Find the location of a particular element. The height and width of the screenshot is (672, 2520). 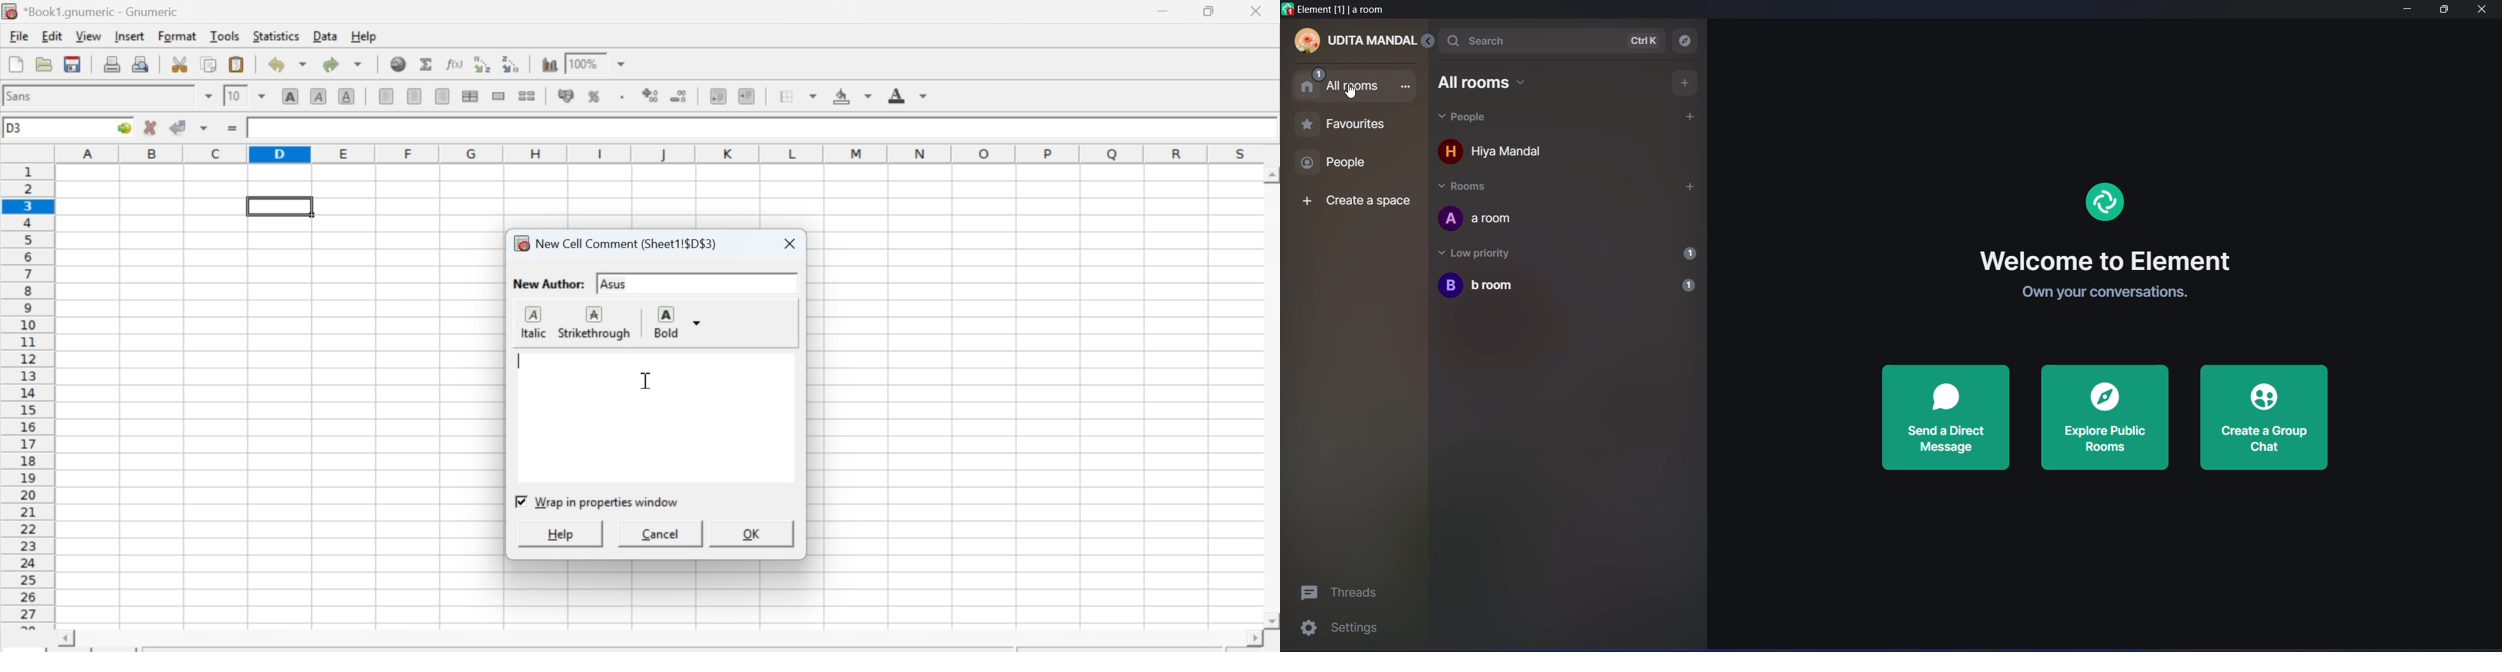

explore is located at coordinates (1687, 41).